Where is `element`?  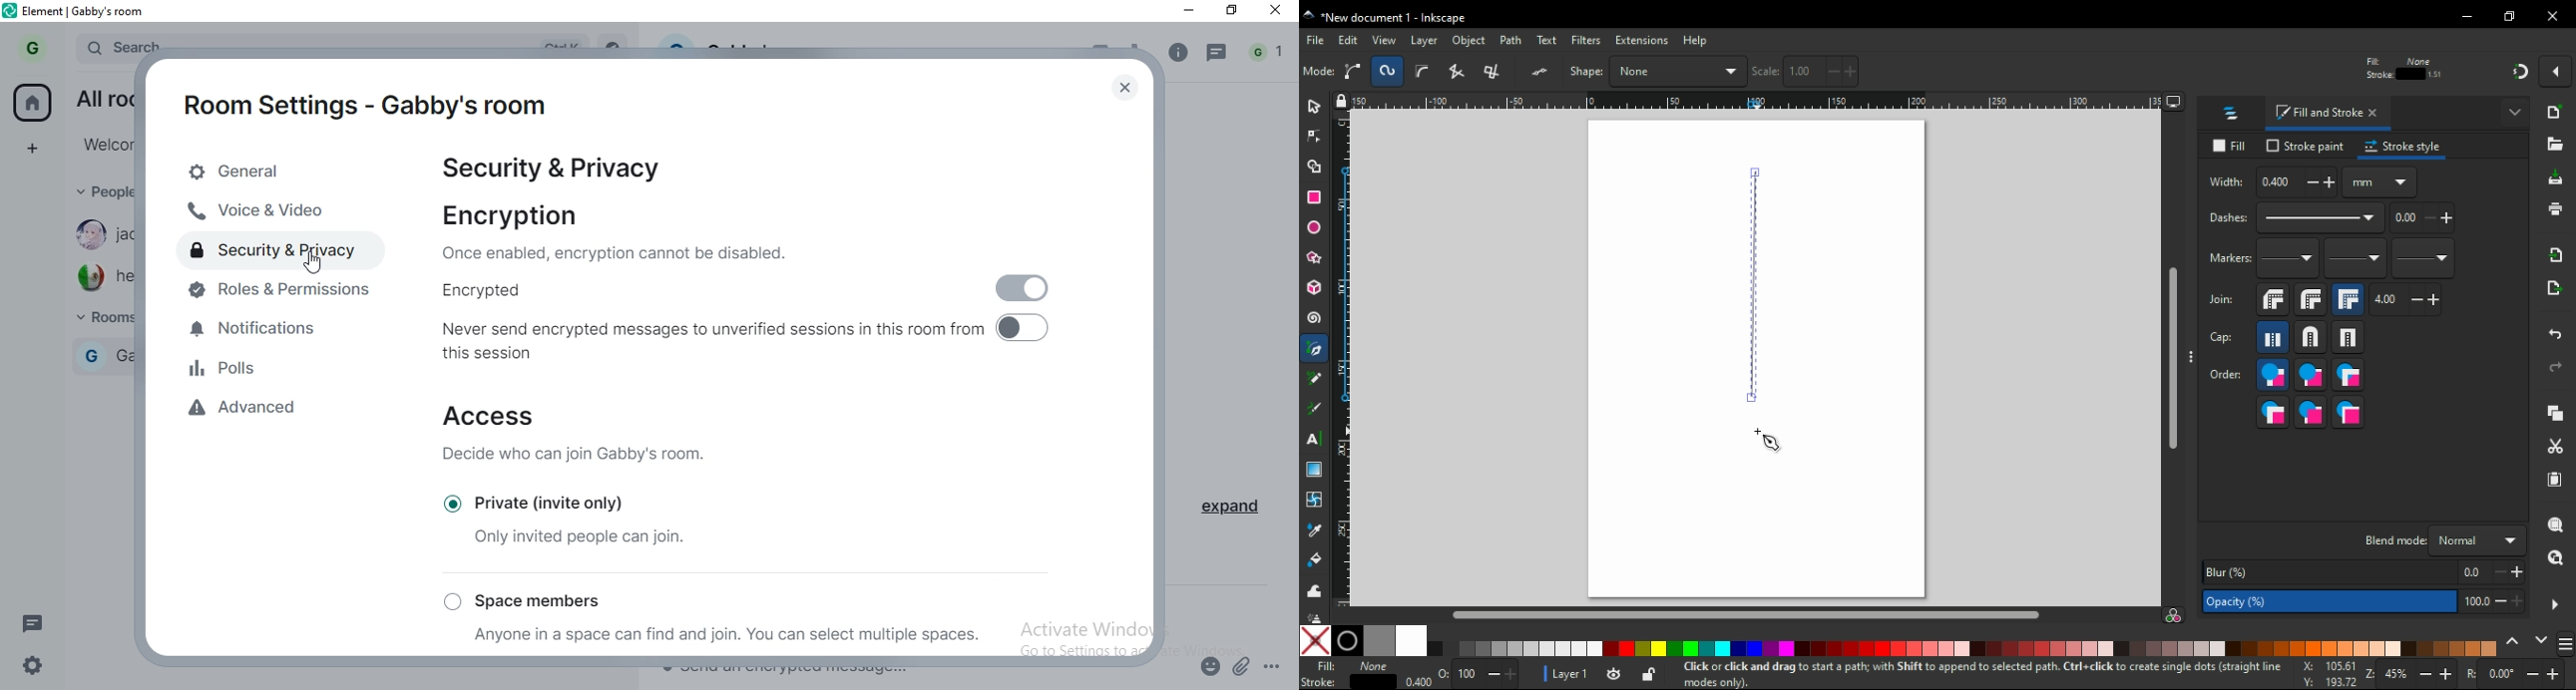 element is located at coordinates (86, 12).